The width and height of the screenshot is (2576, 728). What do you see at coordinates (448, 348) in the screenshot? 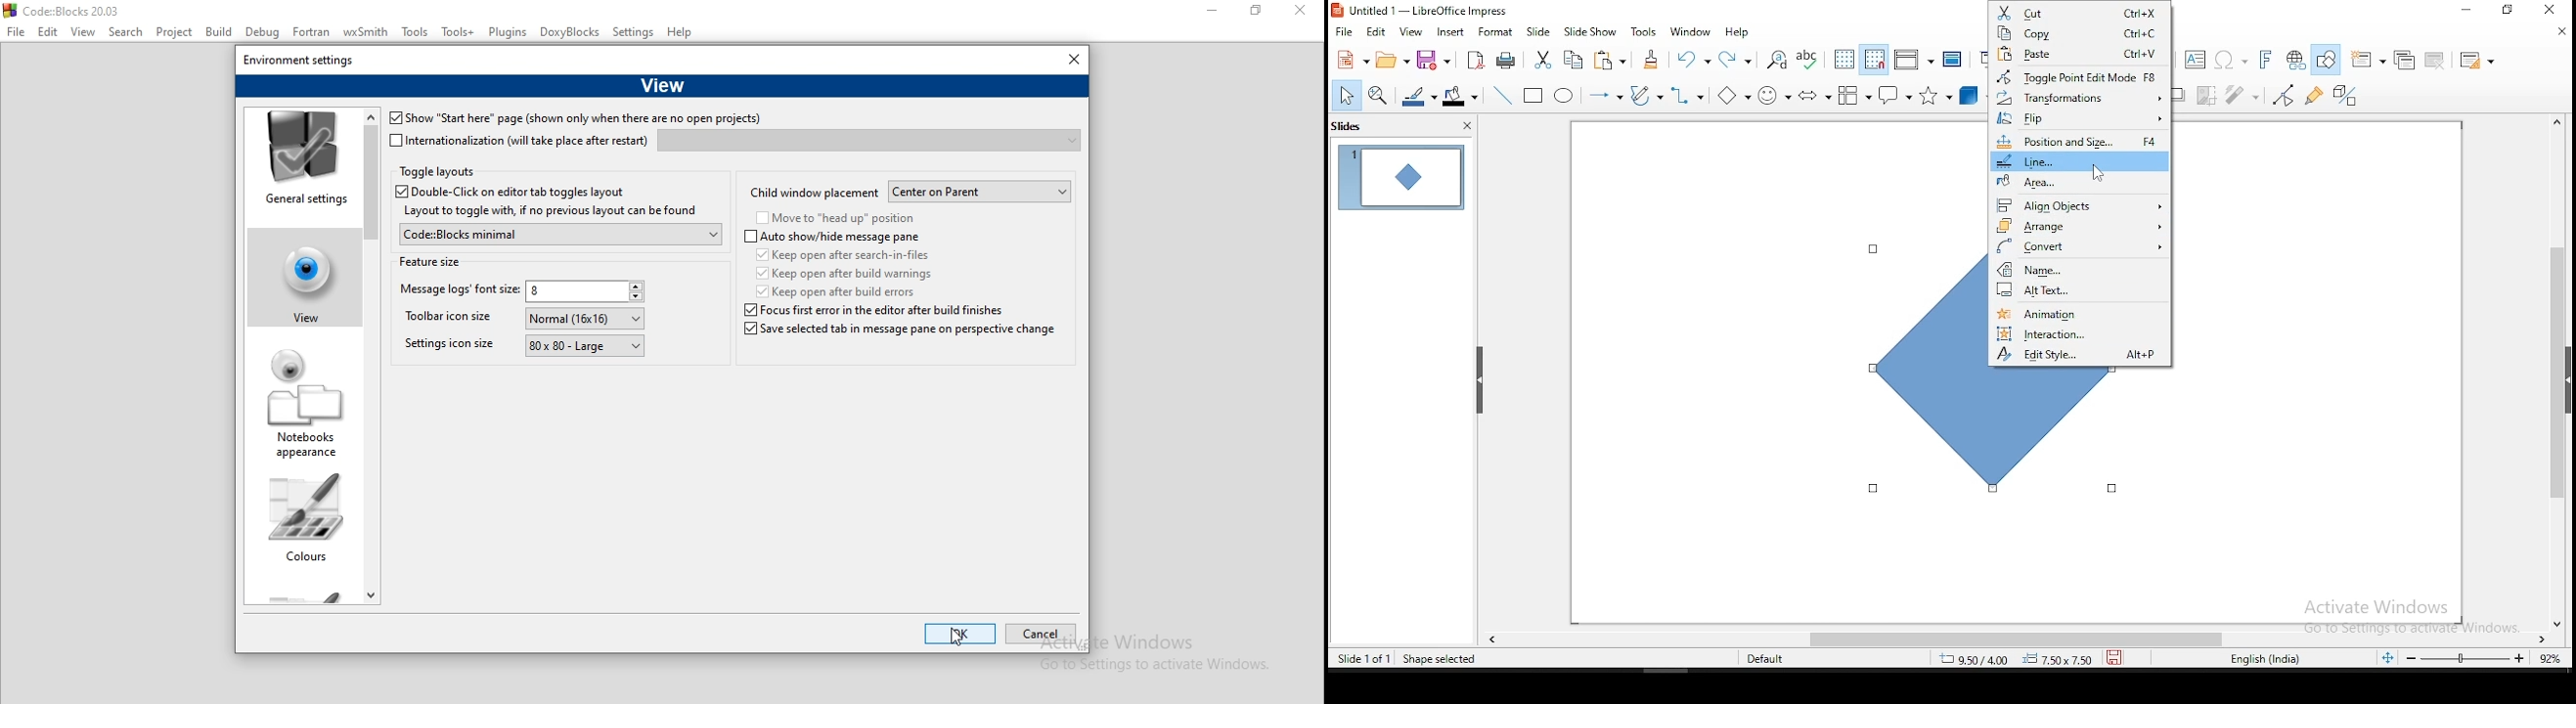
I see `Settings icon size: 80x80-Large` at bounding box center [448, 348].